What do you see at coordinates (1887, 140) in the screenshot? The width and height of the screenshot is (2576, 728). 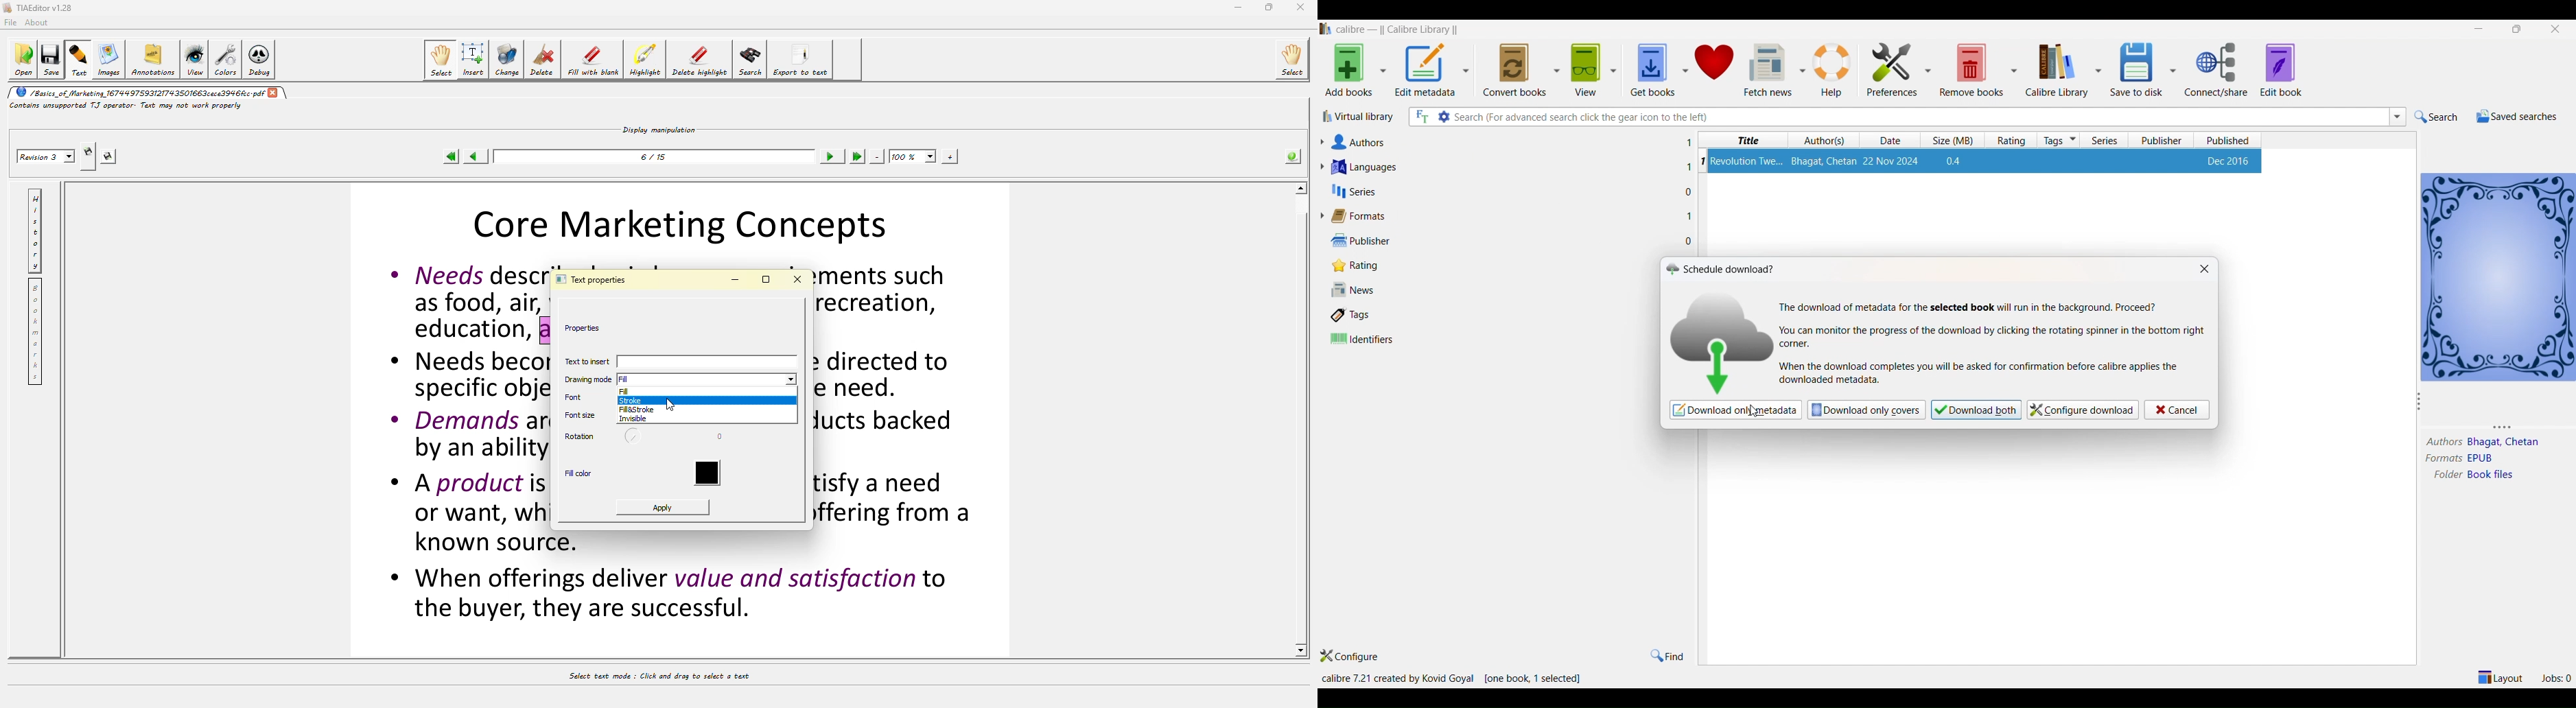 I see `date` at bounding box center [1887, 140].